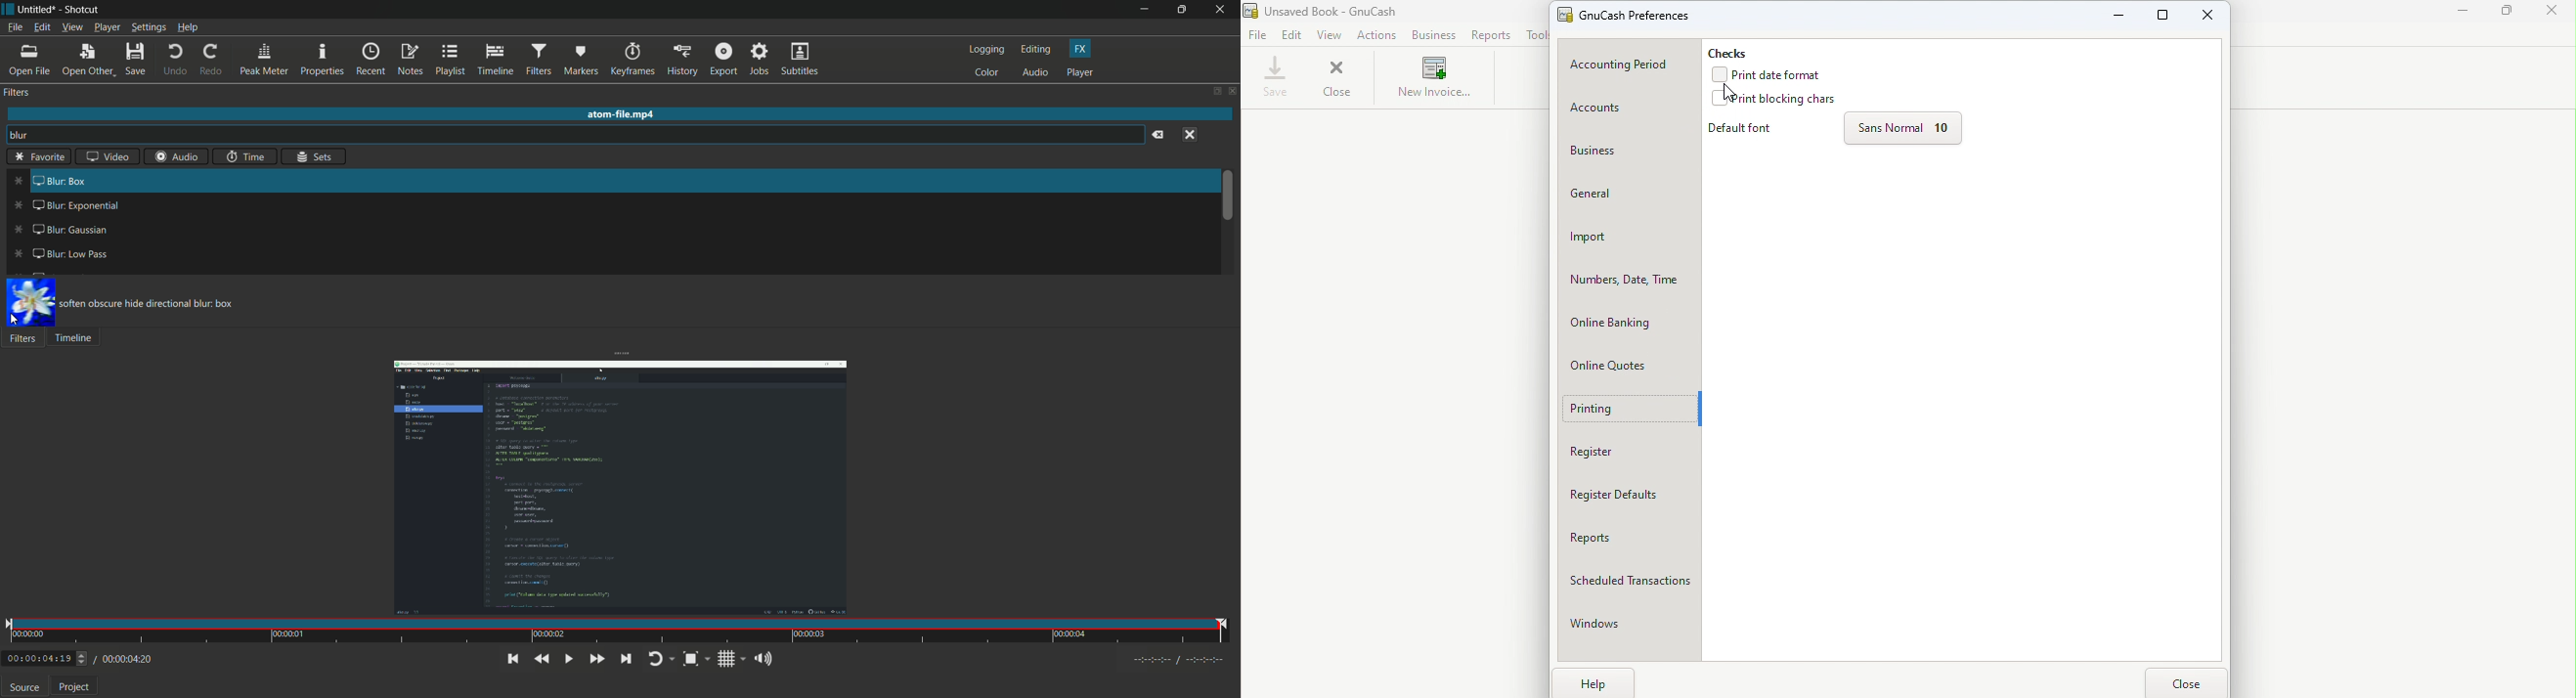 The height and width of the screenshot is (700, 2576). I want to click on Accounts, so click(1629, 109).